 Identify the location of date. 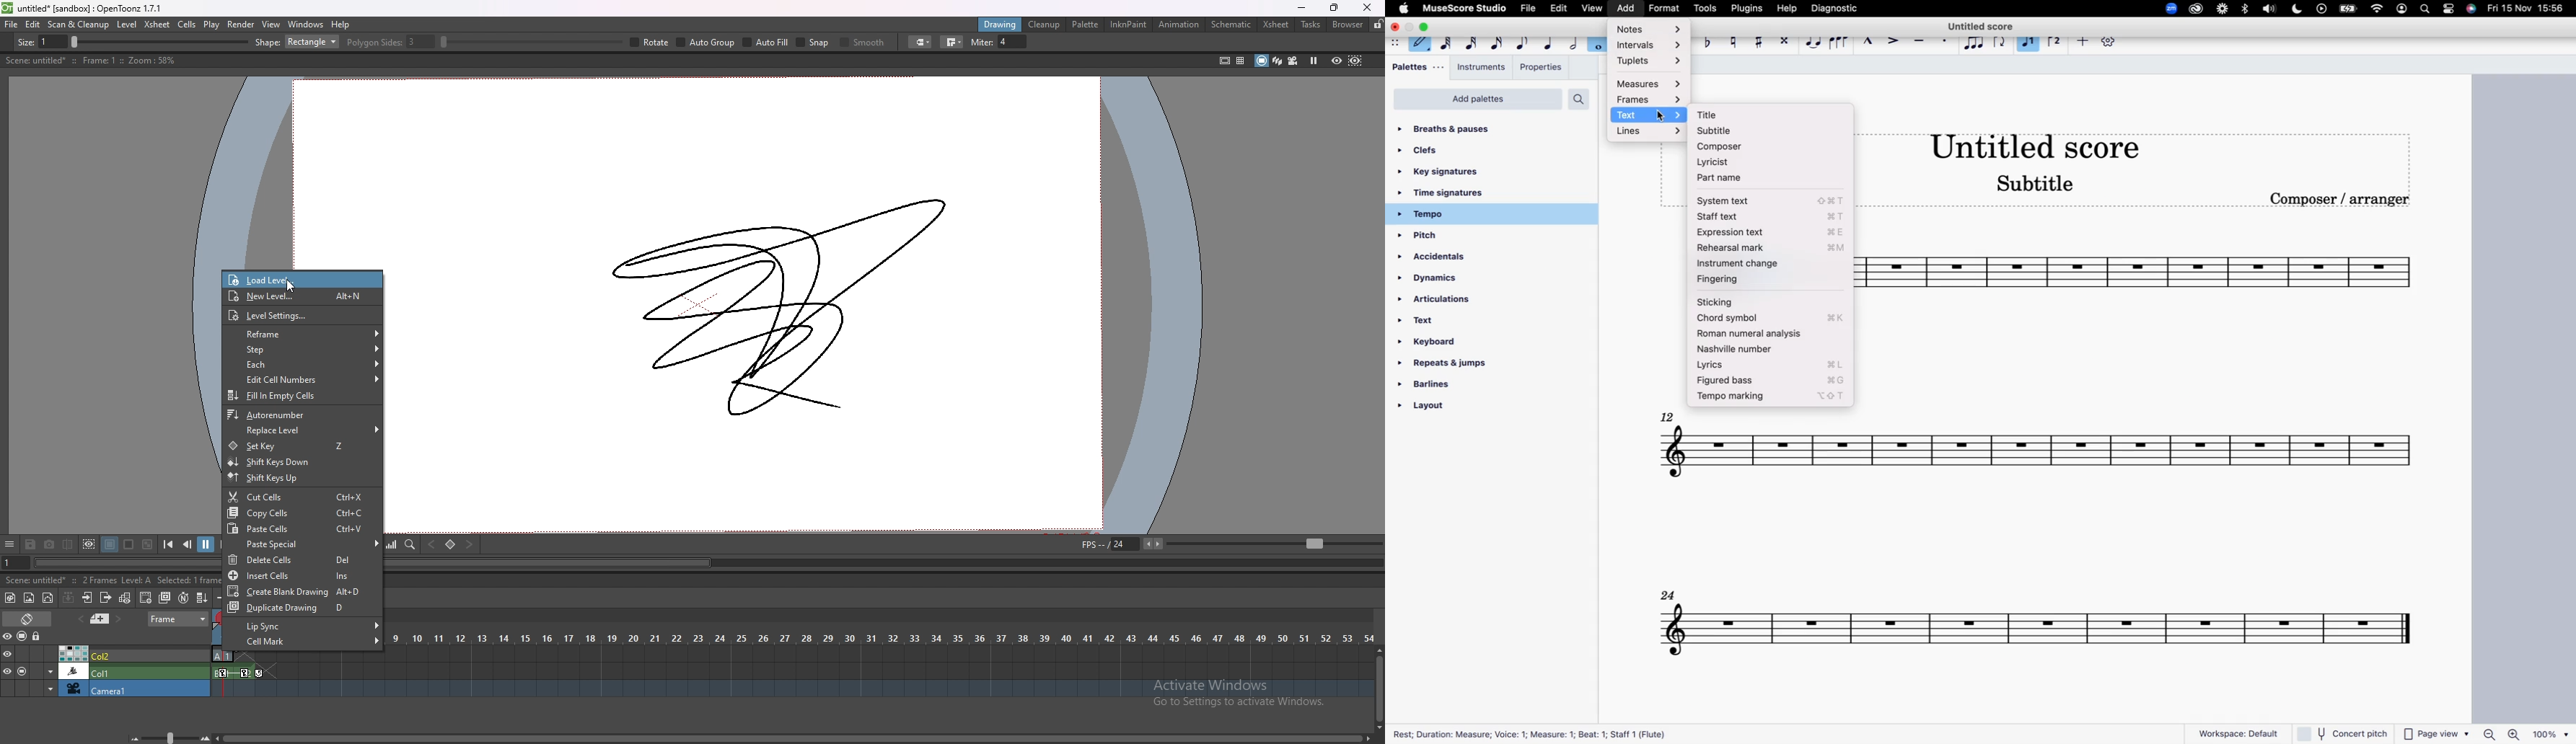
(2527, 11).